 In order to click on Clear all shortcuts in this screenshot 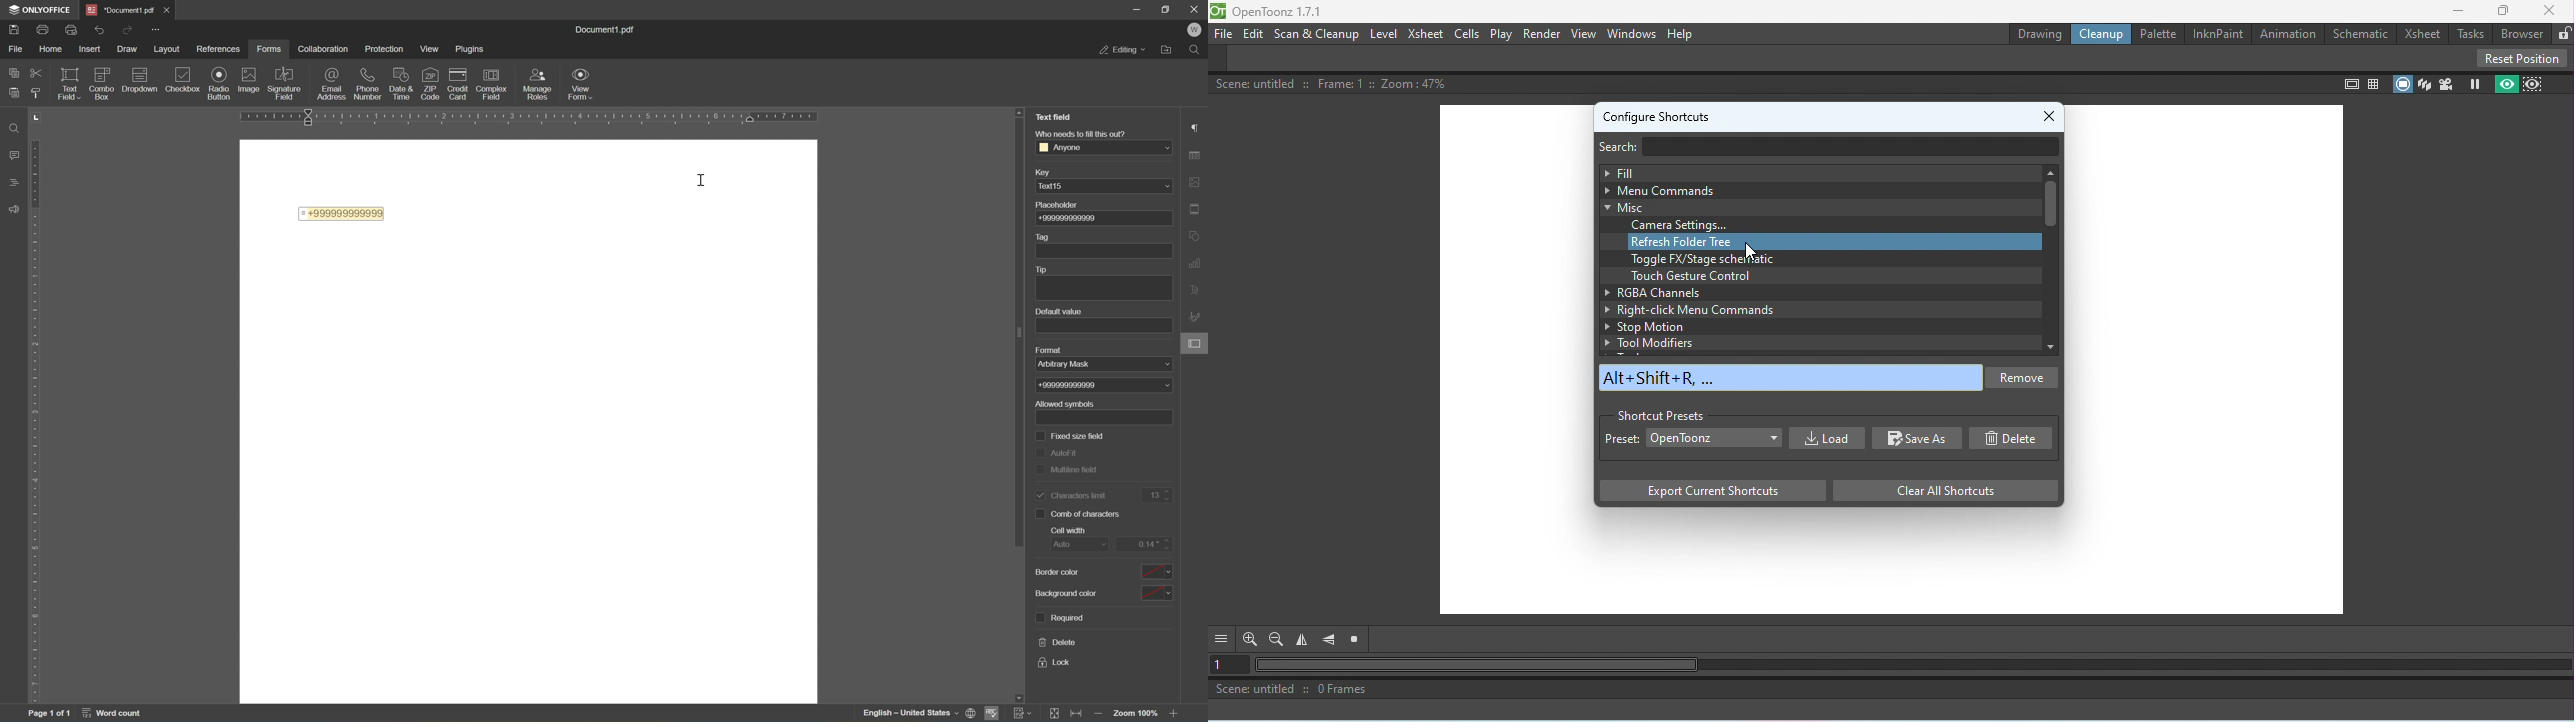, I will do `click(1939, 490)`.